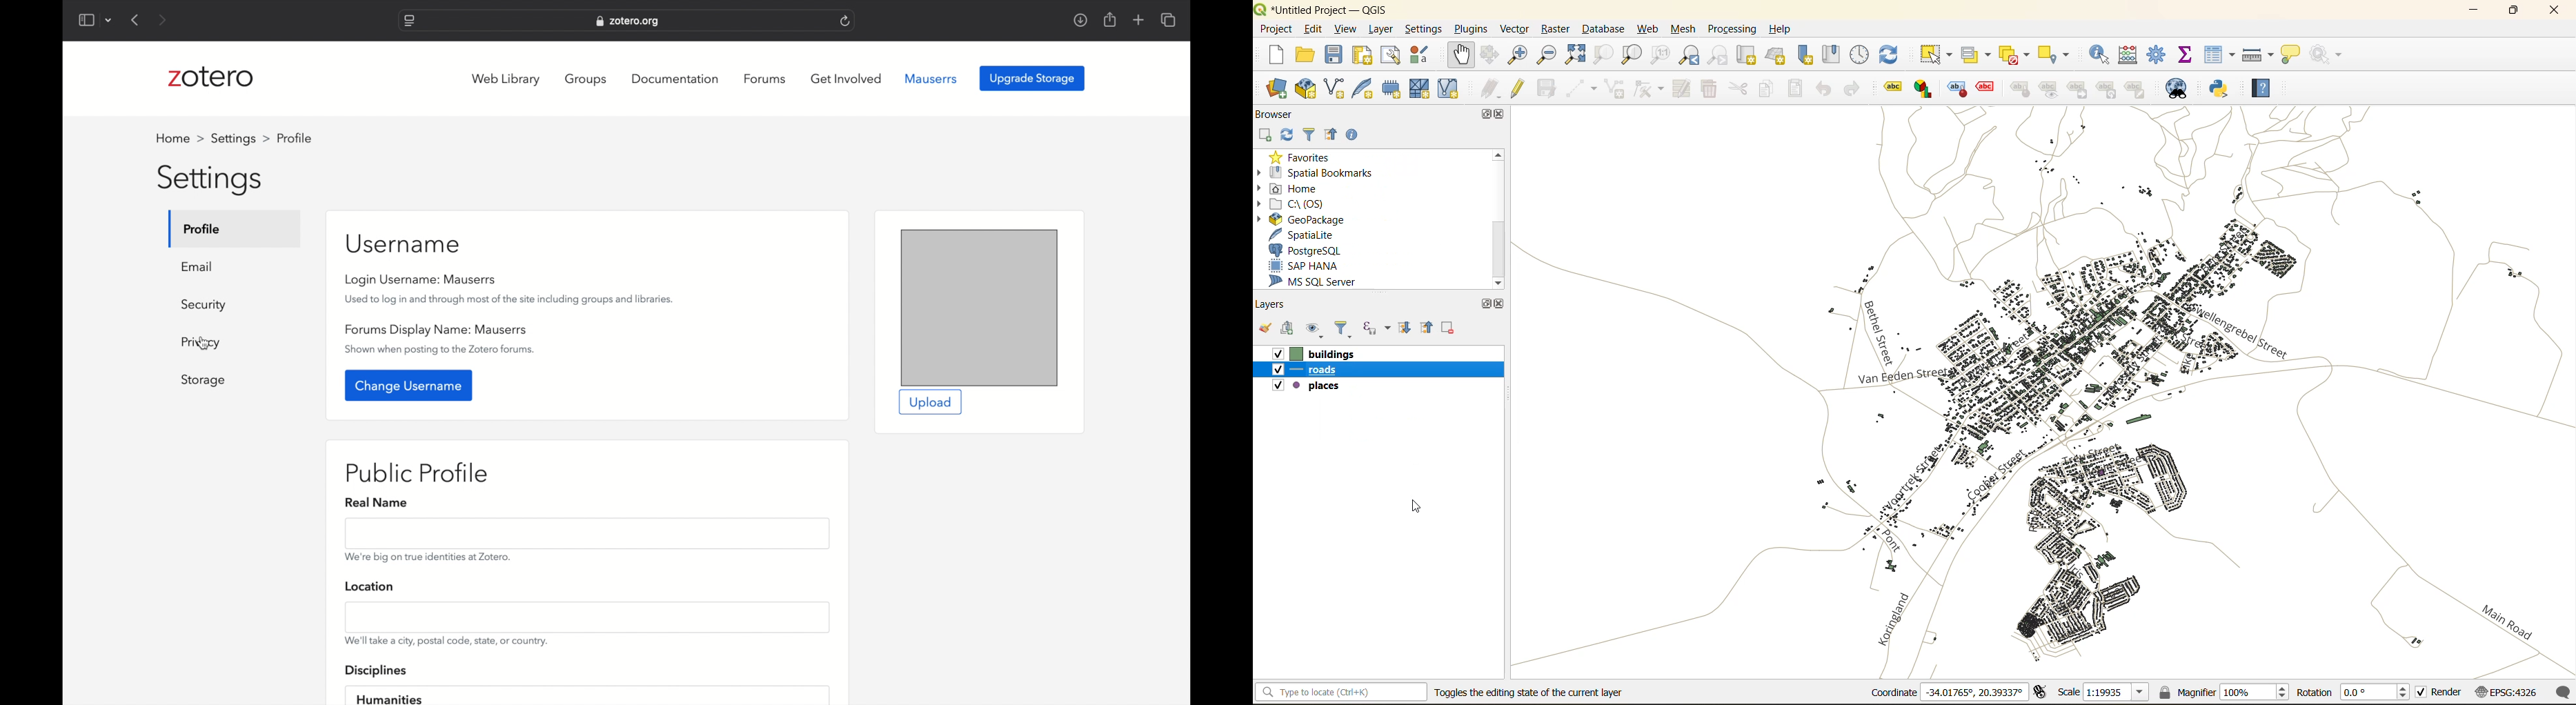  What do you see at coordinates (1707, 88) in the screenshot?
I see `delete` at bounding box center [1707, 88].